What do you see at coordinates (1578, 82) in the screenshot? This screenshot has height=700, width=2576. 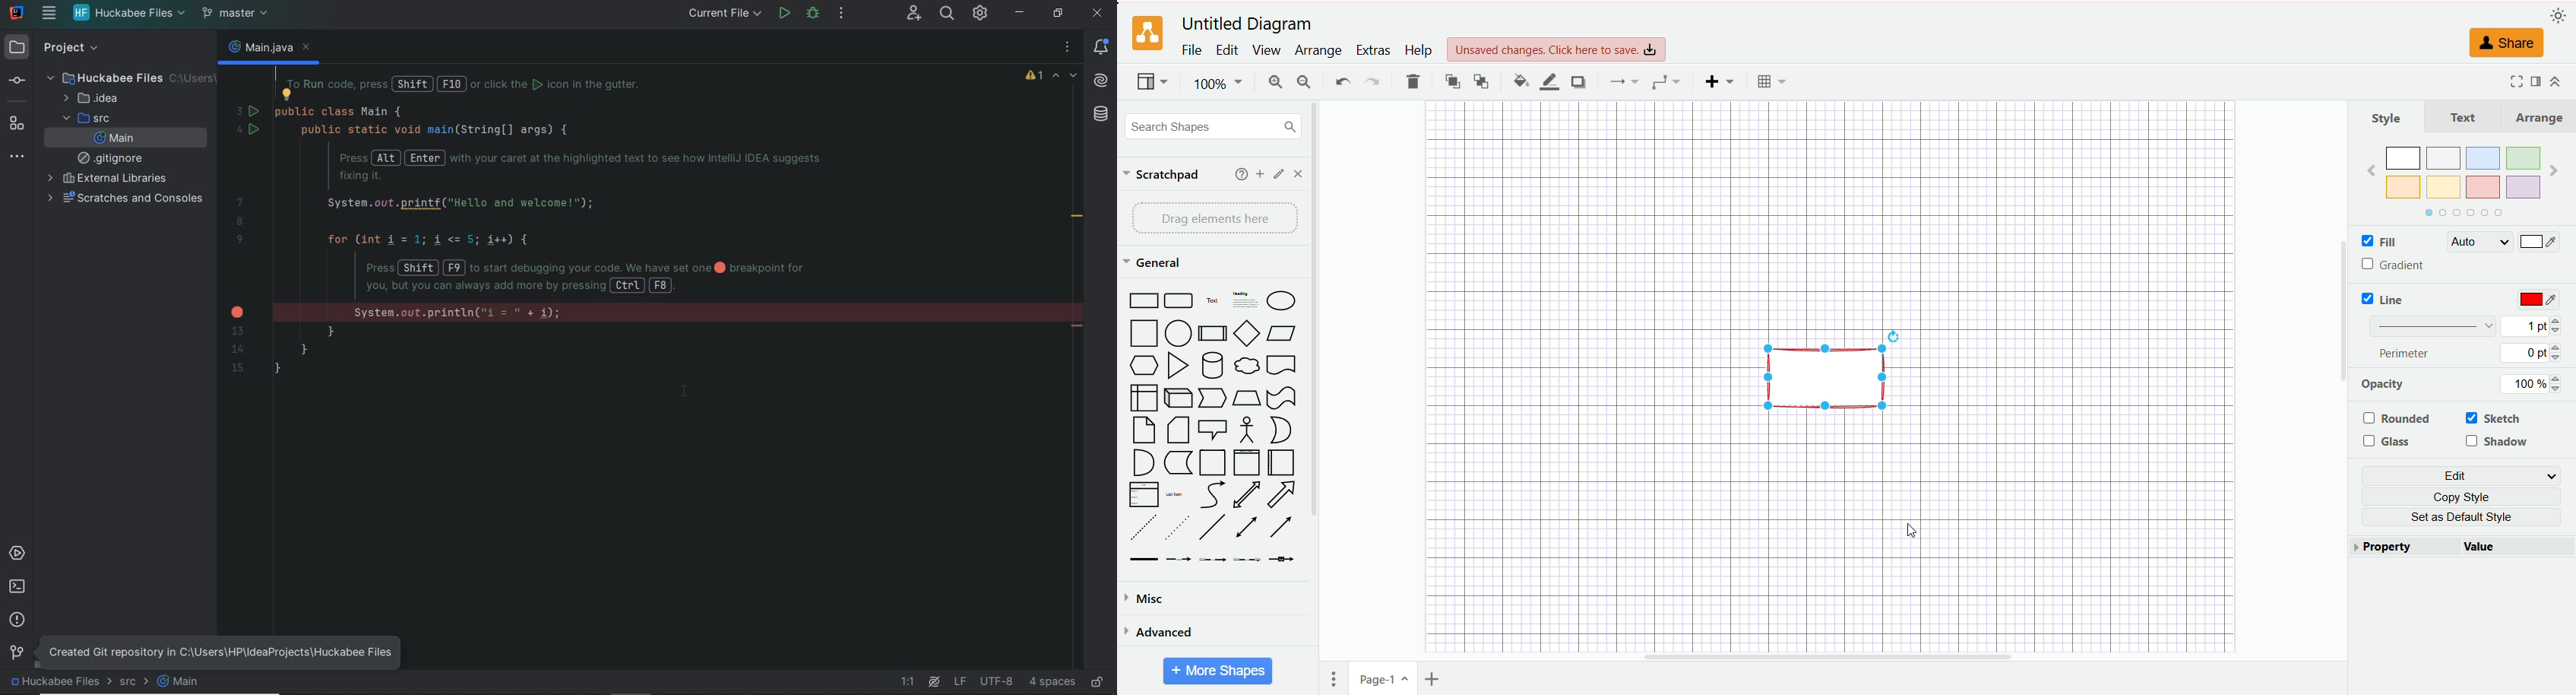 I see `shadow` at bounding box center [1578, 82].